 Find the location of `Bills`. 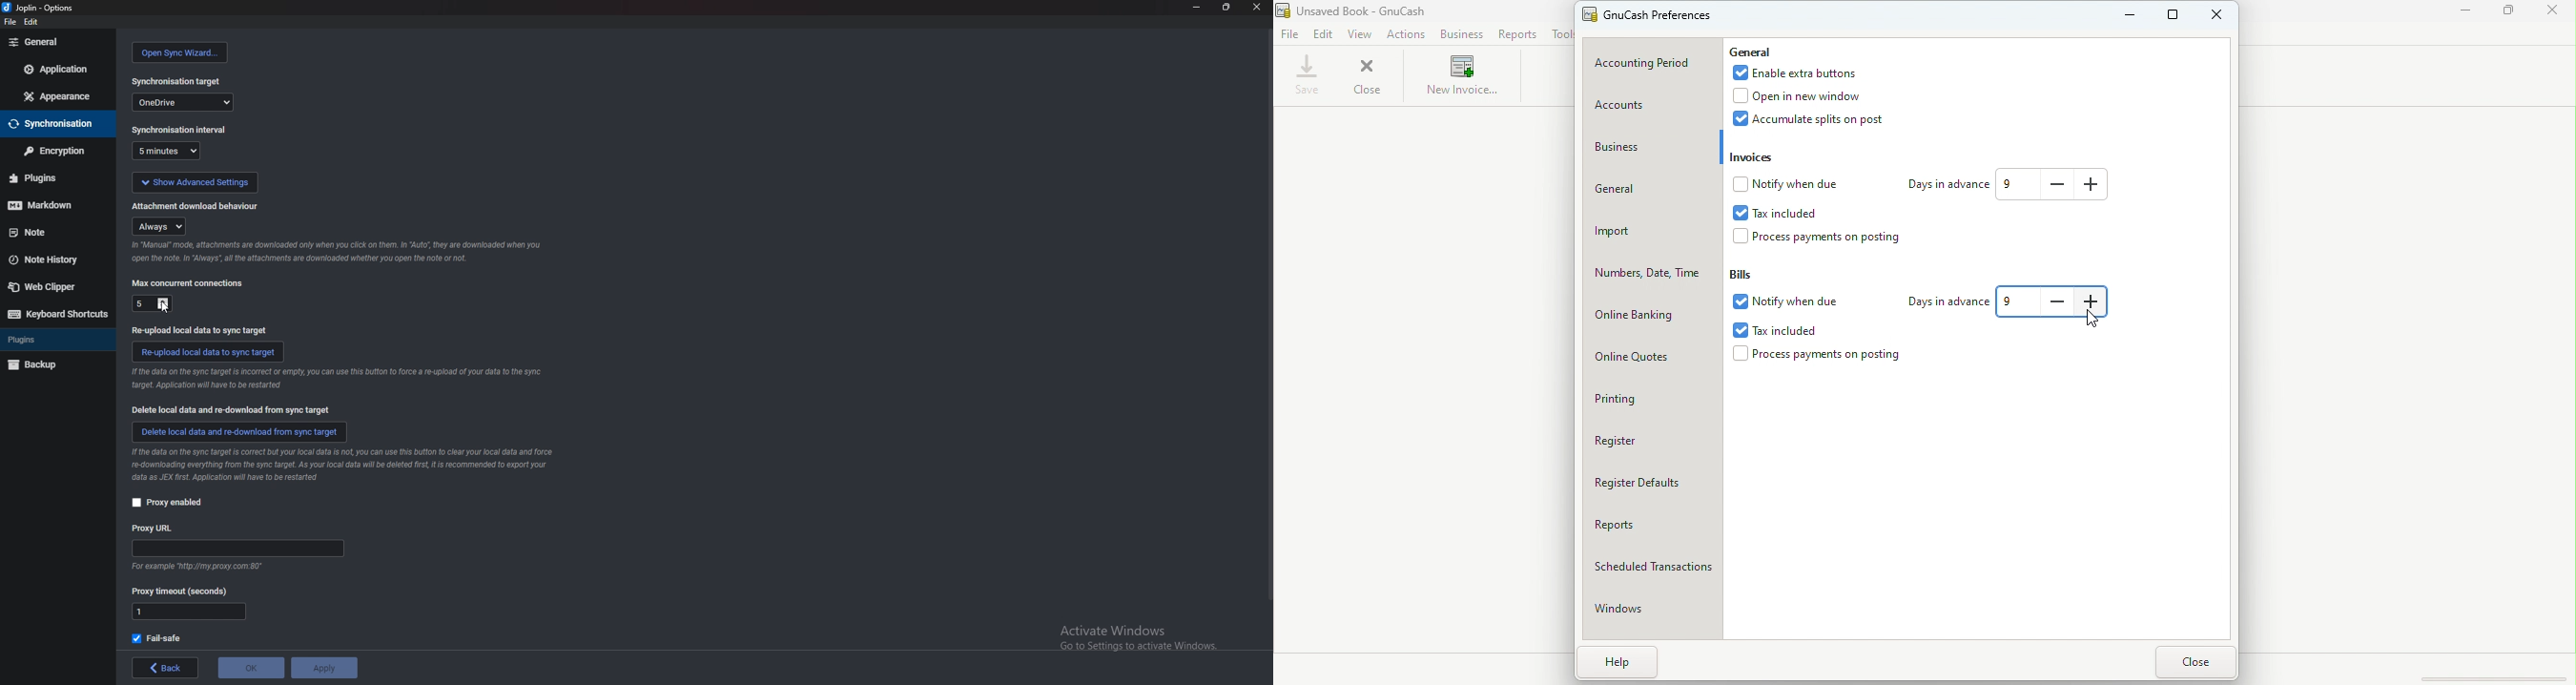

Bills is located at coordinates (1748, 276).